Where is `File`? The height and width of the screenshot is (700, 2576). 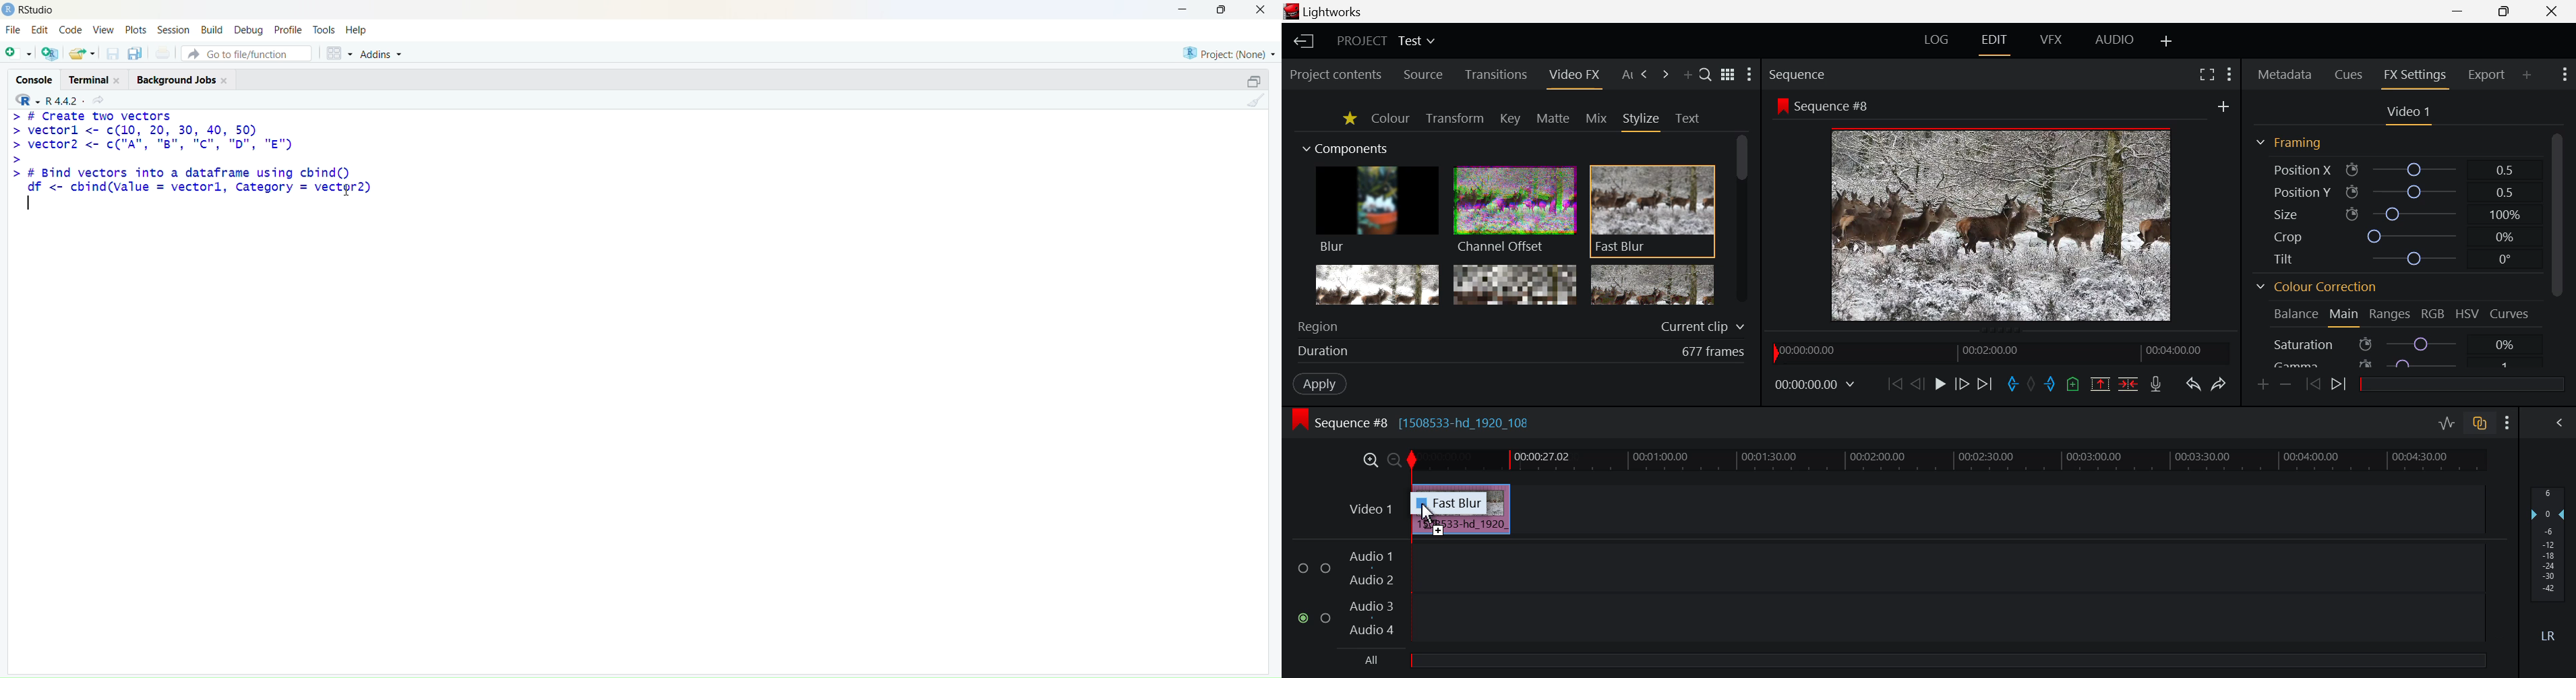 File is located at coordinates (15, 29).